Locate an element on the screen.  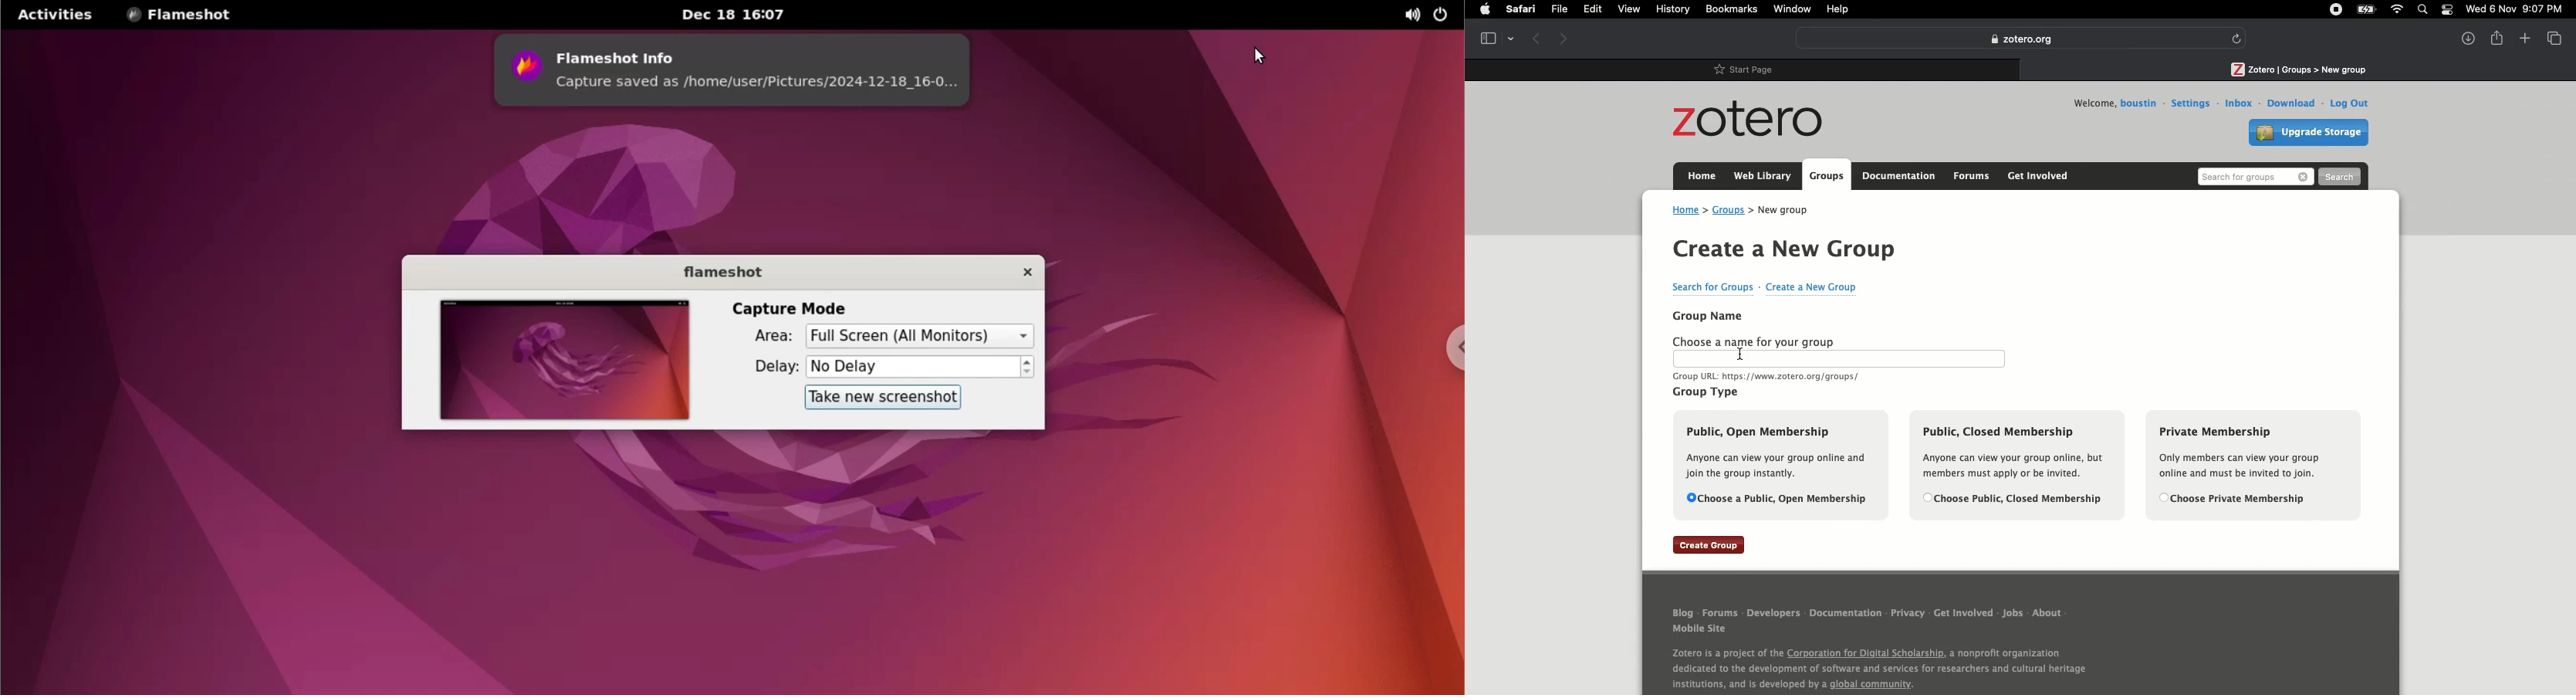
Developers is located at coordinates (1776, 612).